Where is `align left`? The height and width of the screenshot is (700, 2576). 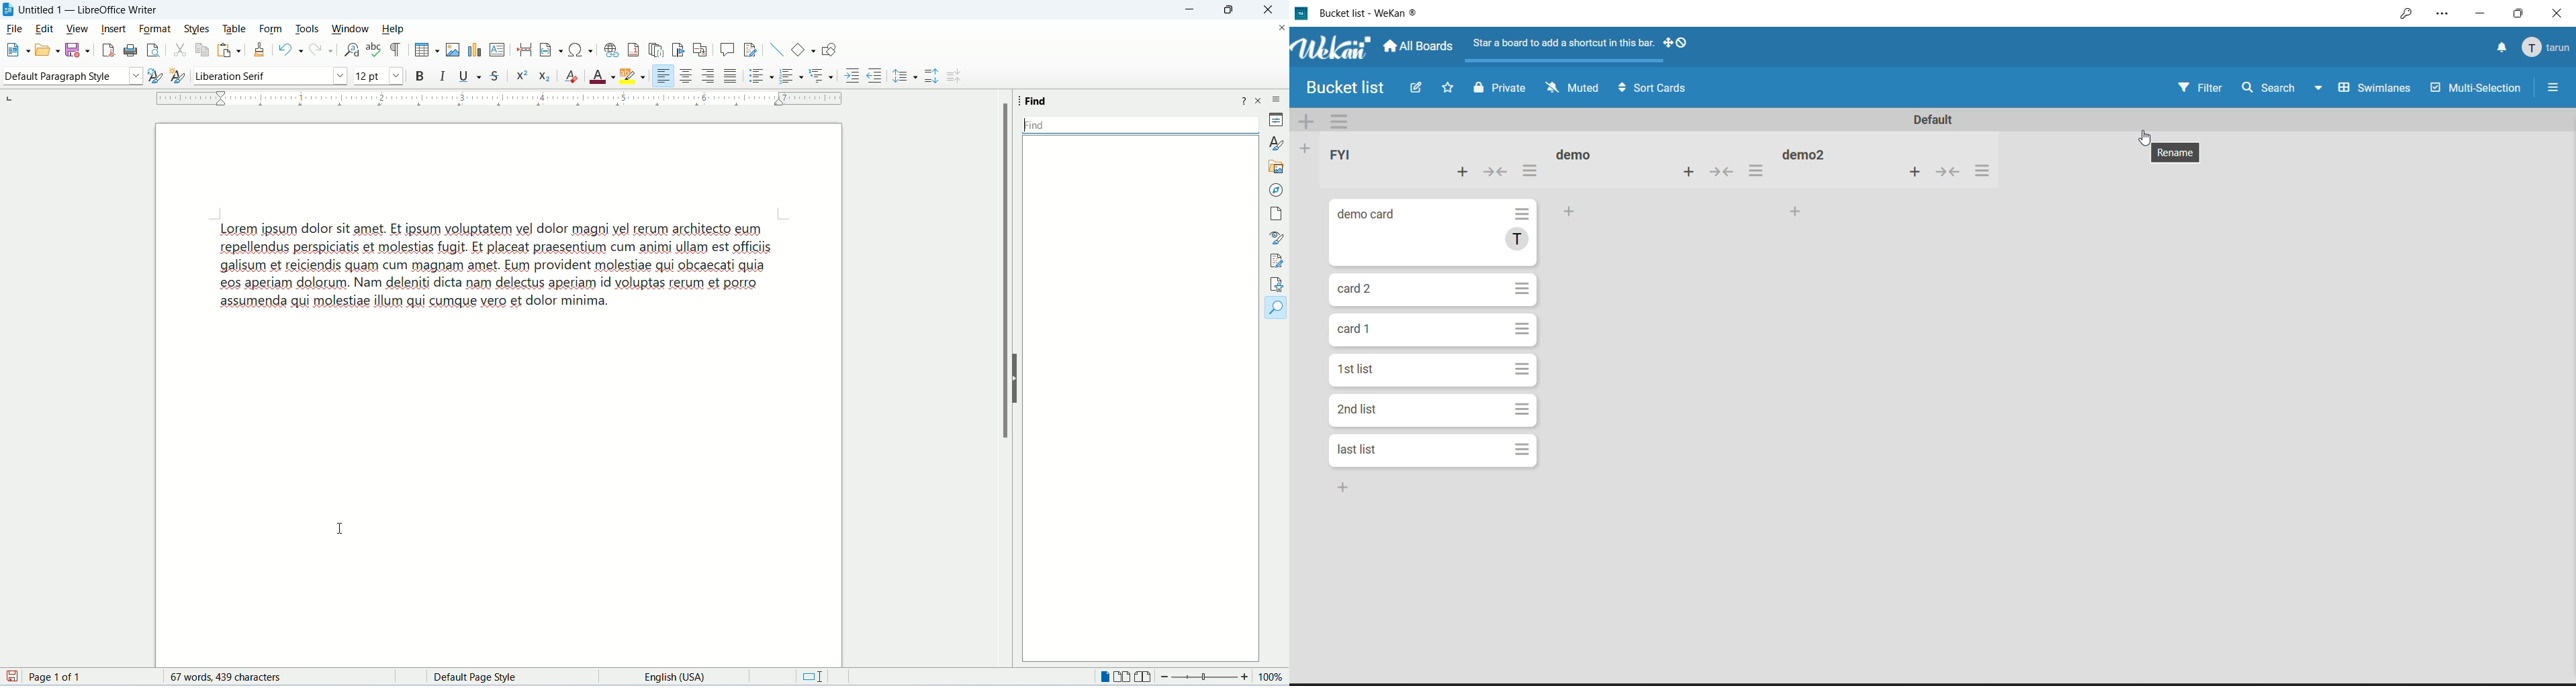
align left is located at coordinates (661, 75).